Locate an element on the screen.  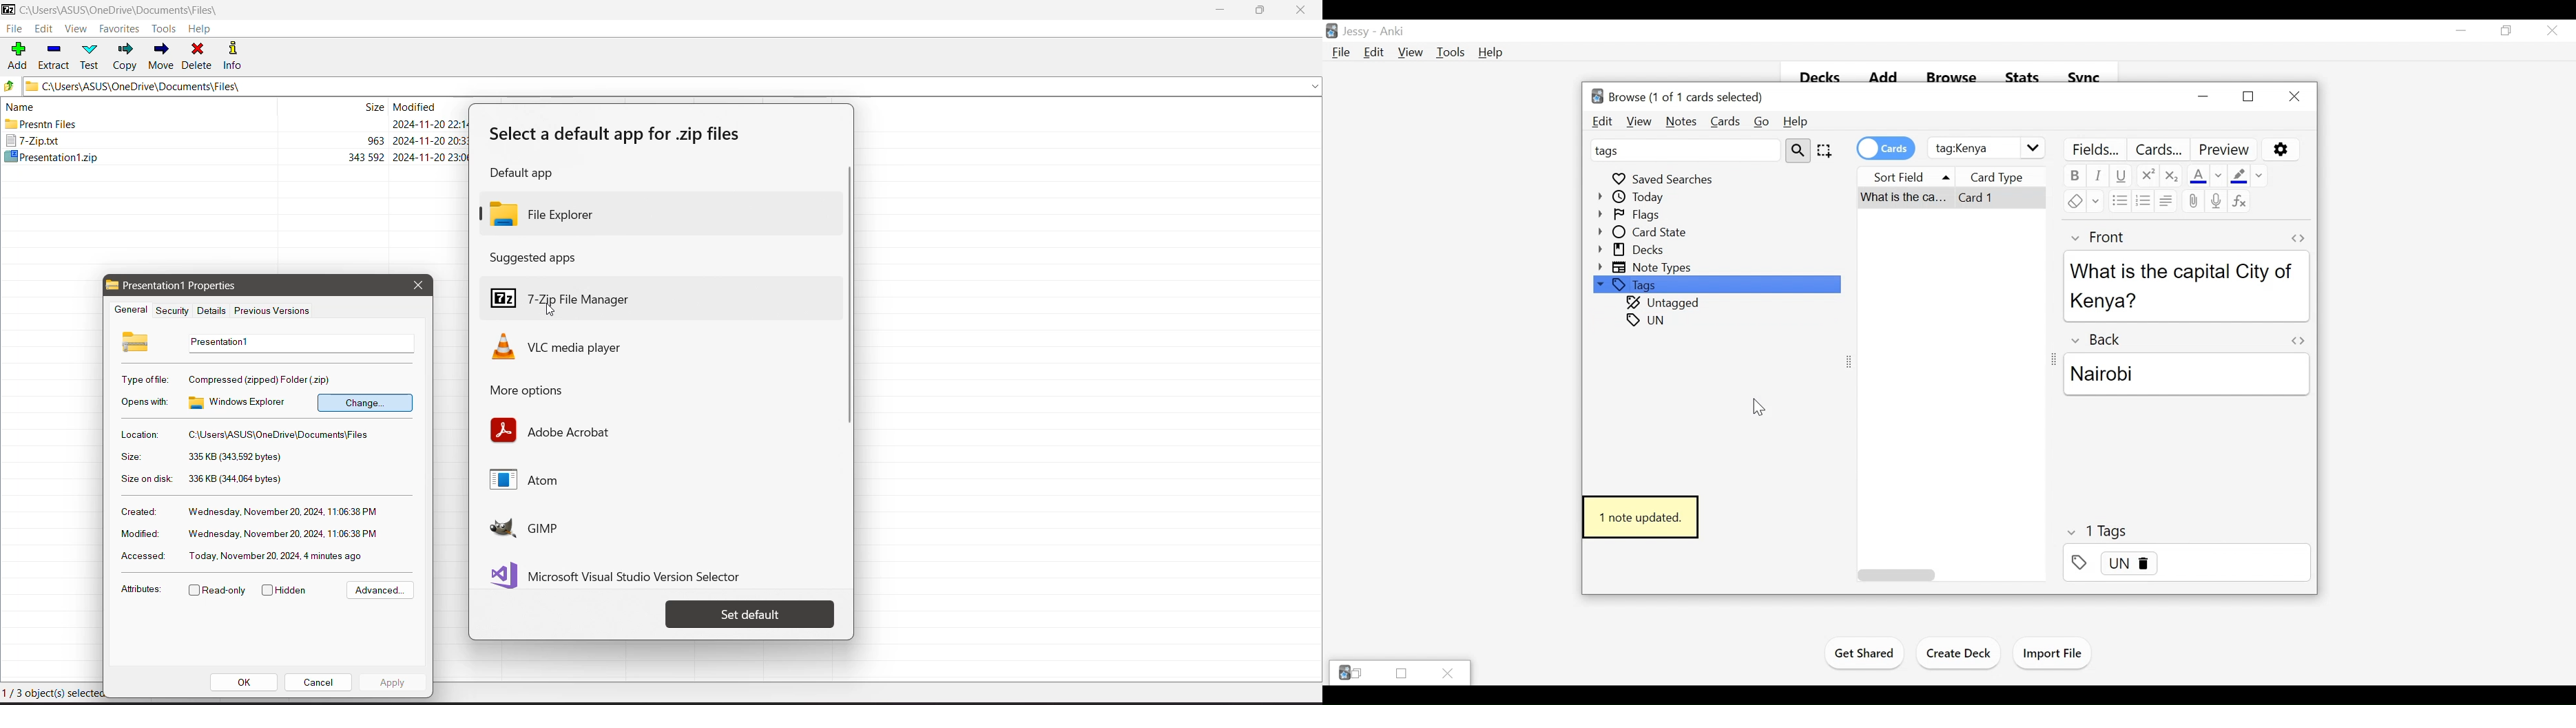
Tools is located at coordinates (166, 28).